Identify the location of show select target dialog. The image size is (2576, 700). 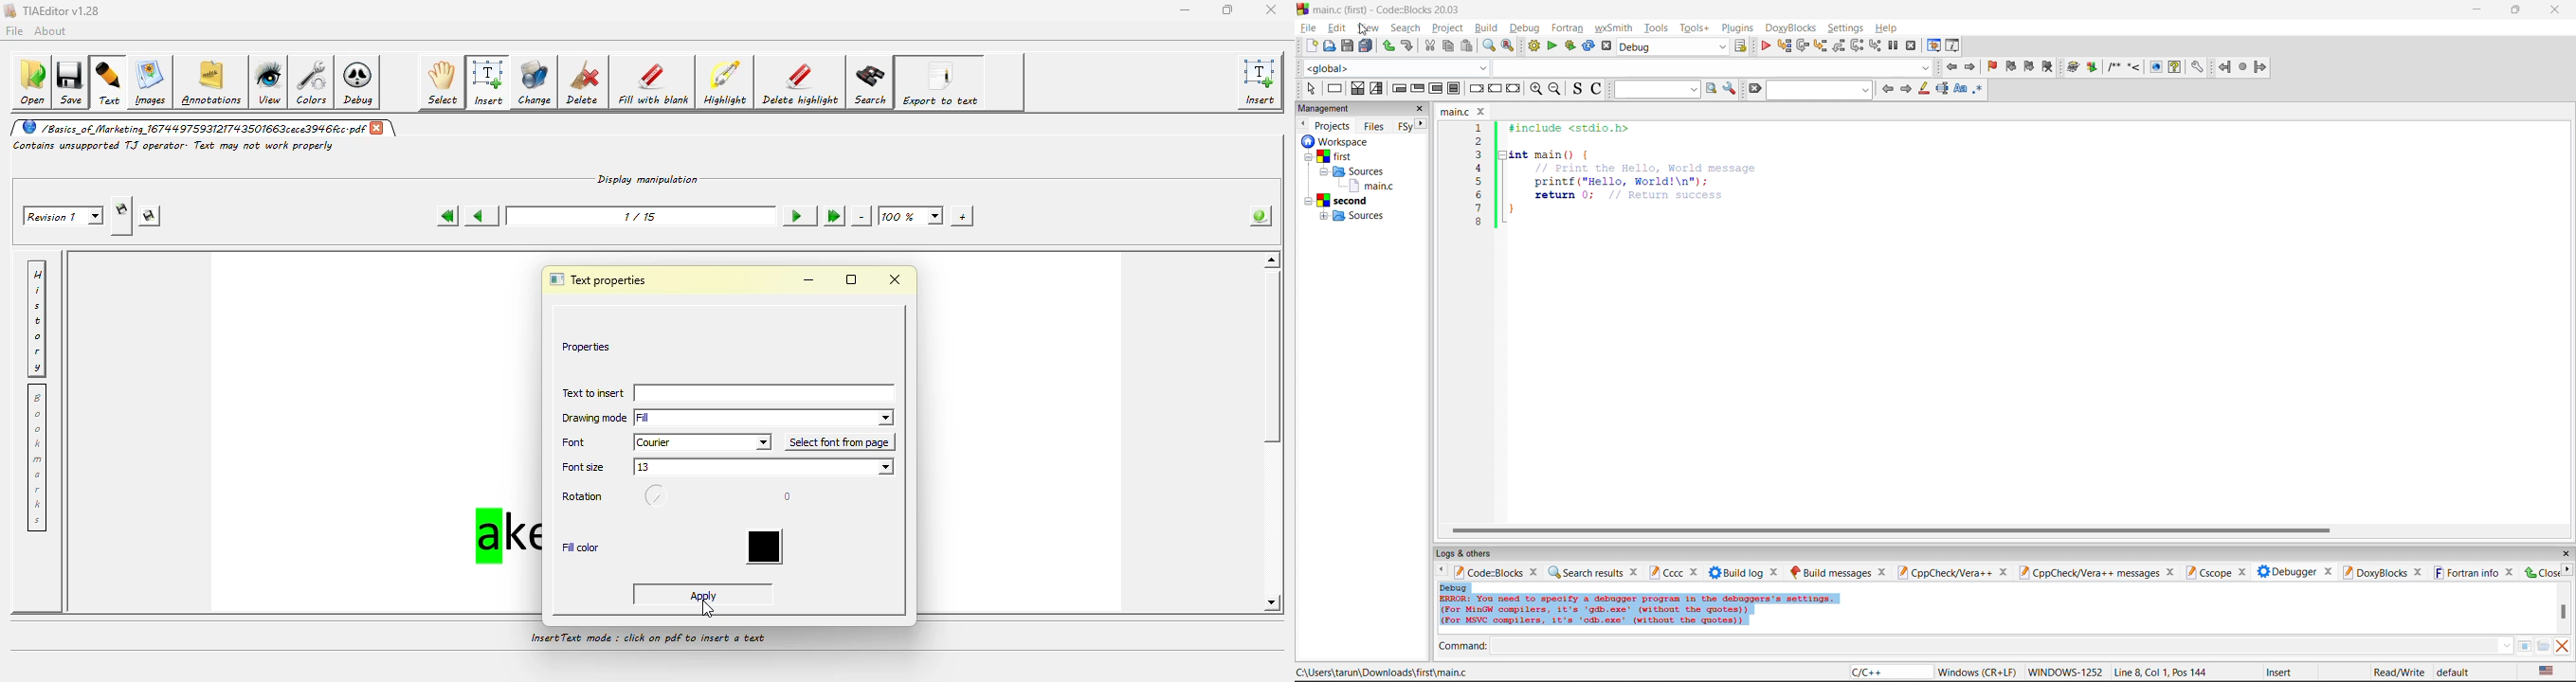
(1743, 48).